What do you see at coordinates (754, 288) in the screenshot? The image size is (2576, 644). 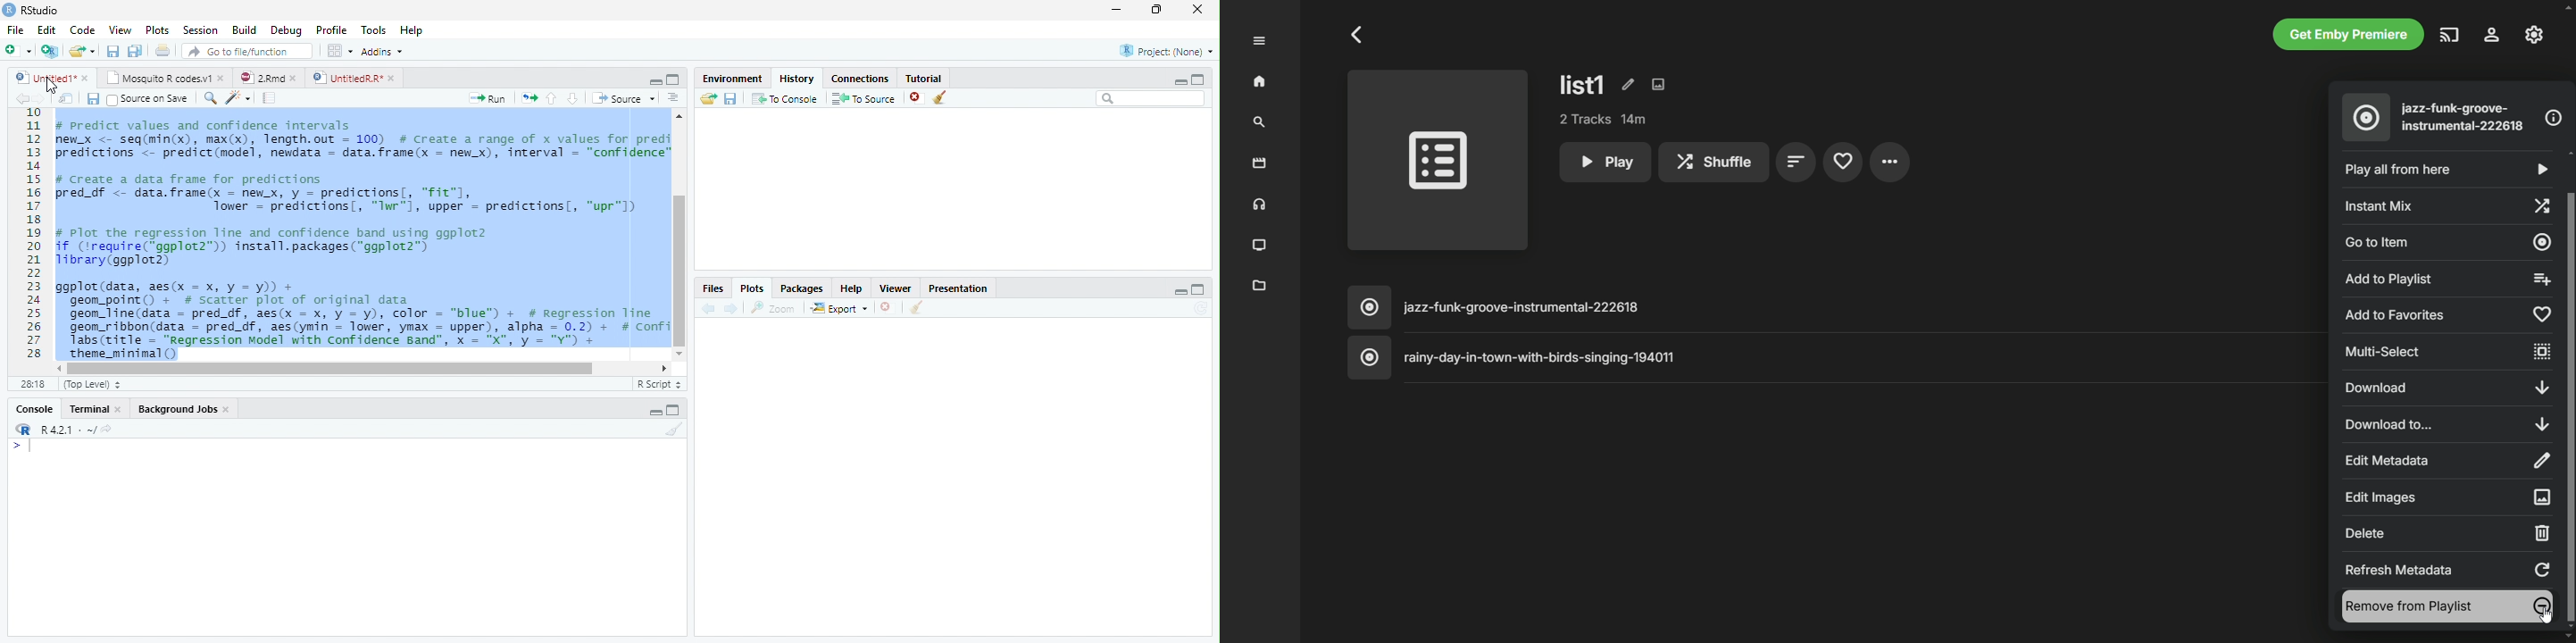 I see `Plots` at bounding box center [754, 288].